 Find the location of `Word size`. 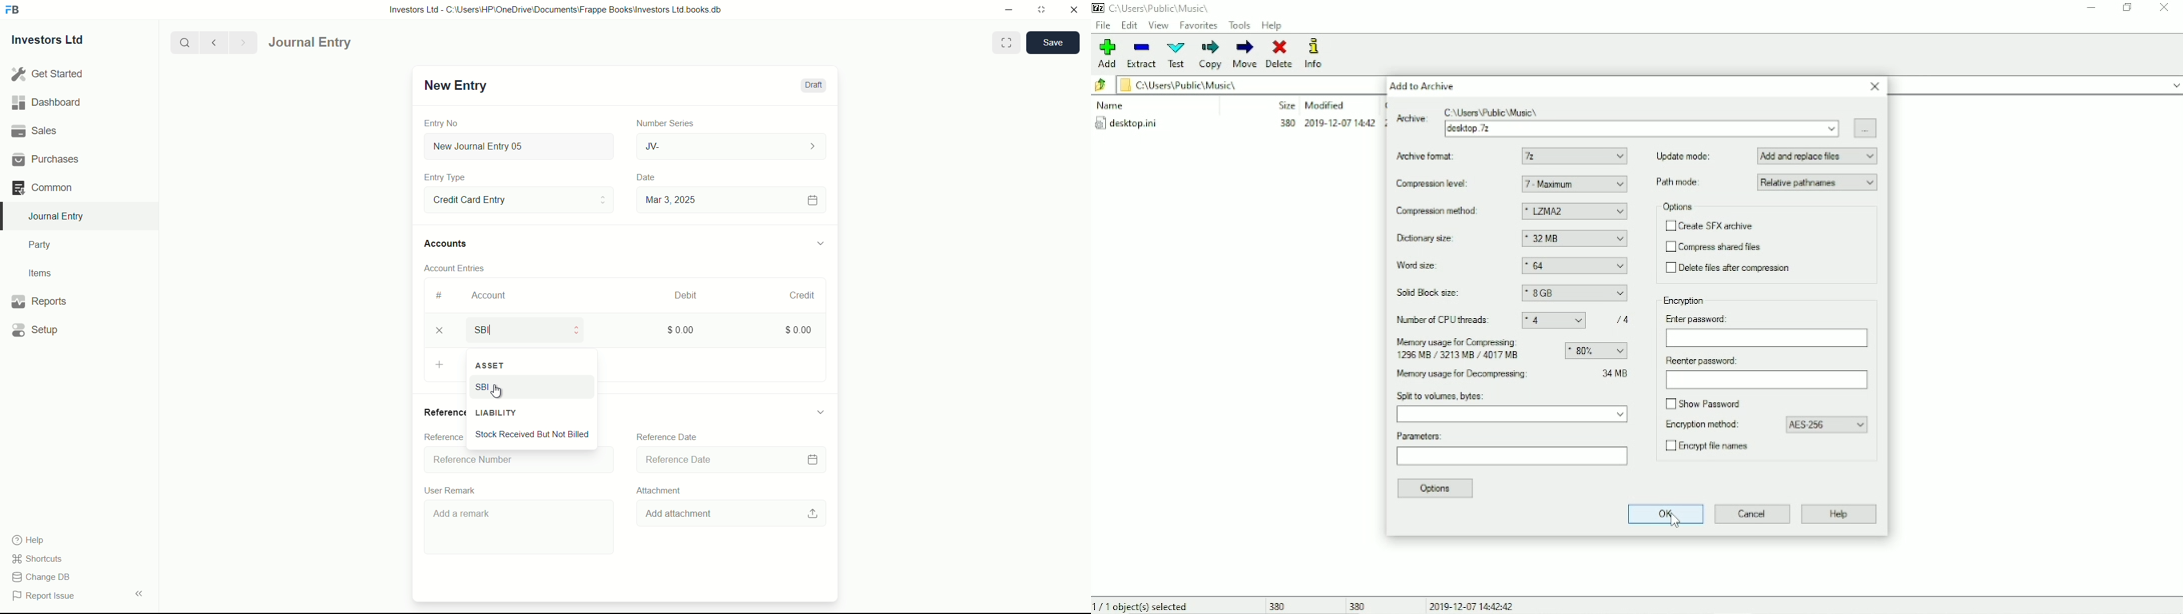

Word size is located at coordinates (1434, 266).